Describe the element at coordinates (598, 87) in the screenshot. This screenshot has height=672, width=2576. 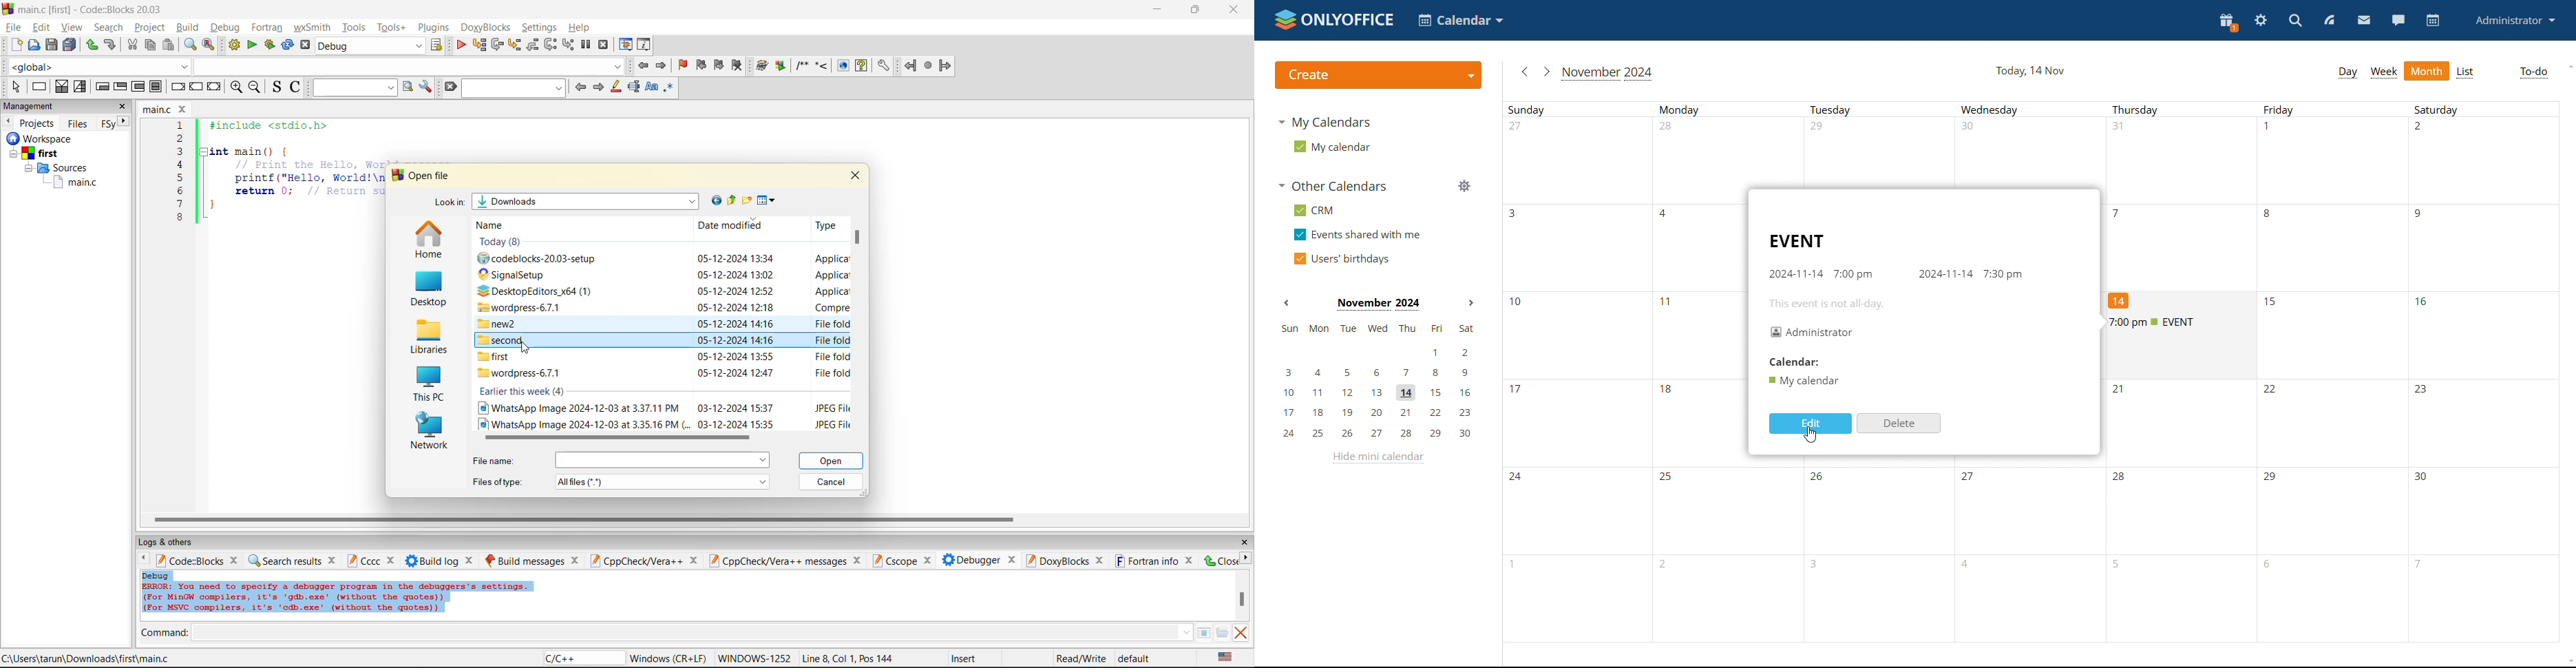
I see `next` at that location.